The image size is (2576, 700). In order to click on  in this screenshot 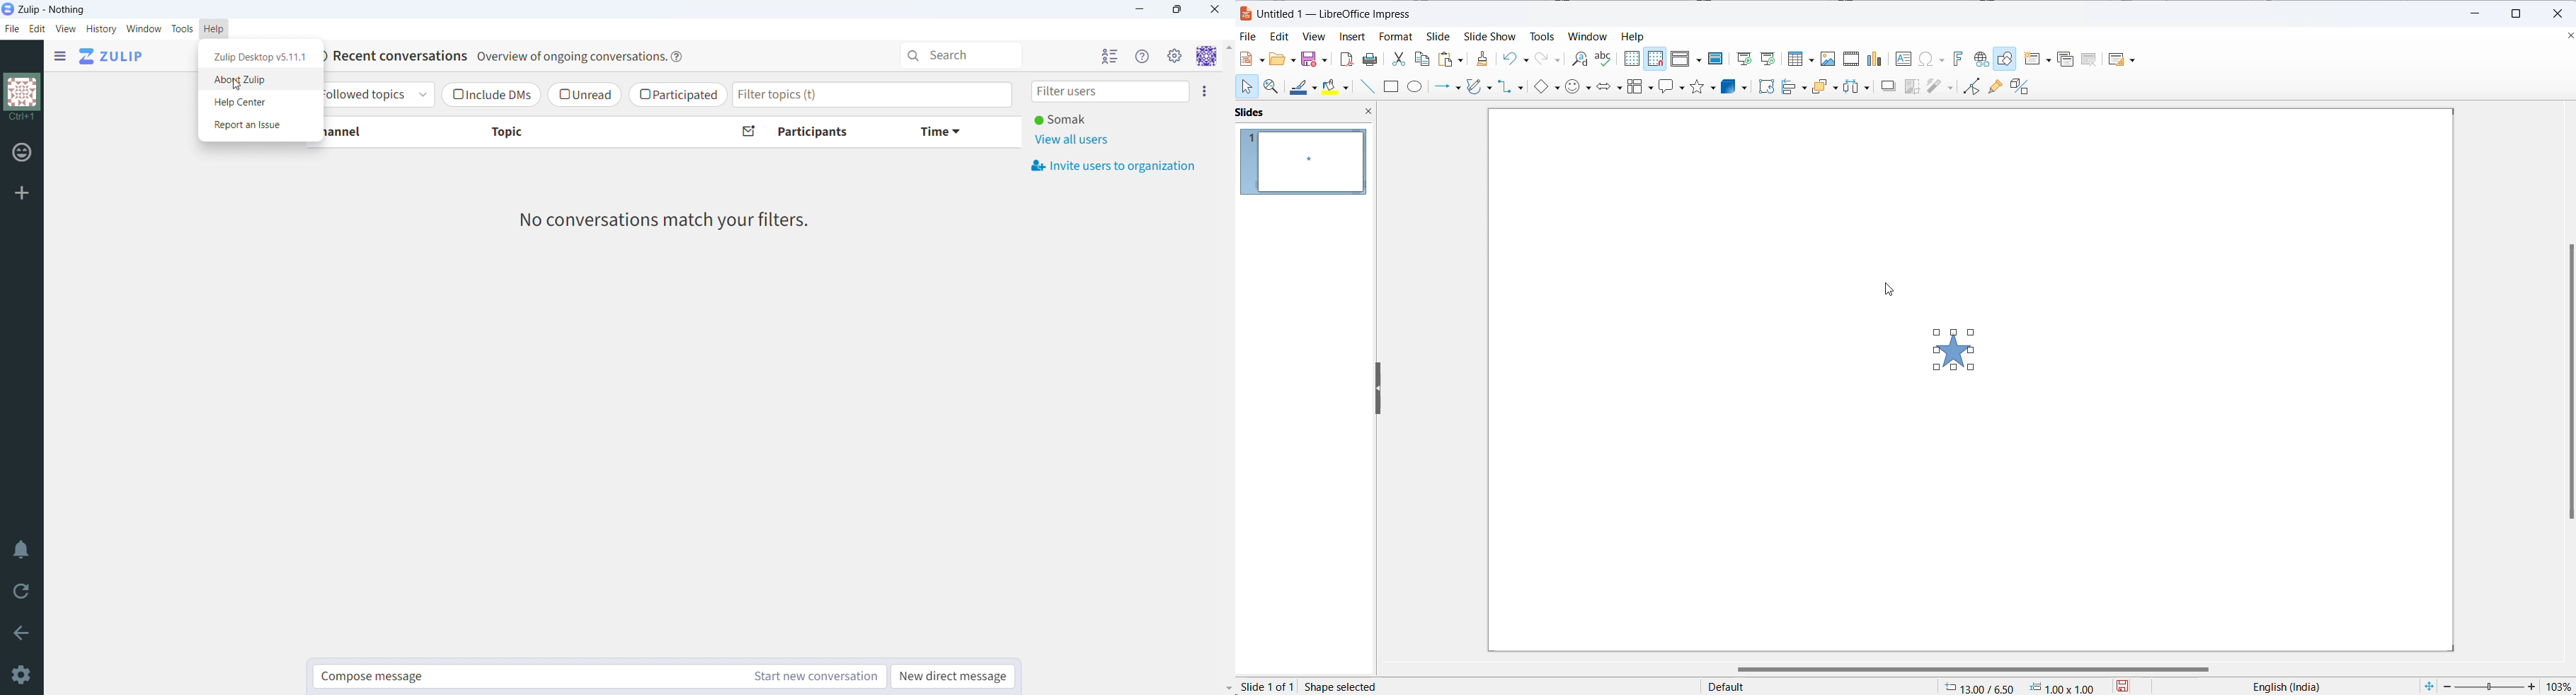, I will do `click(1859, 87)`.